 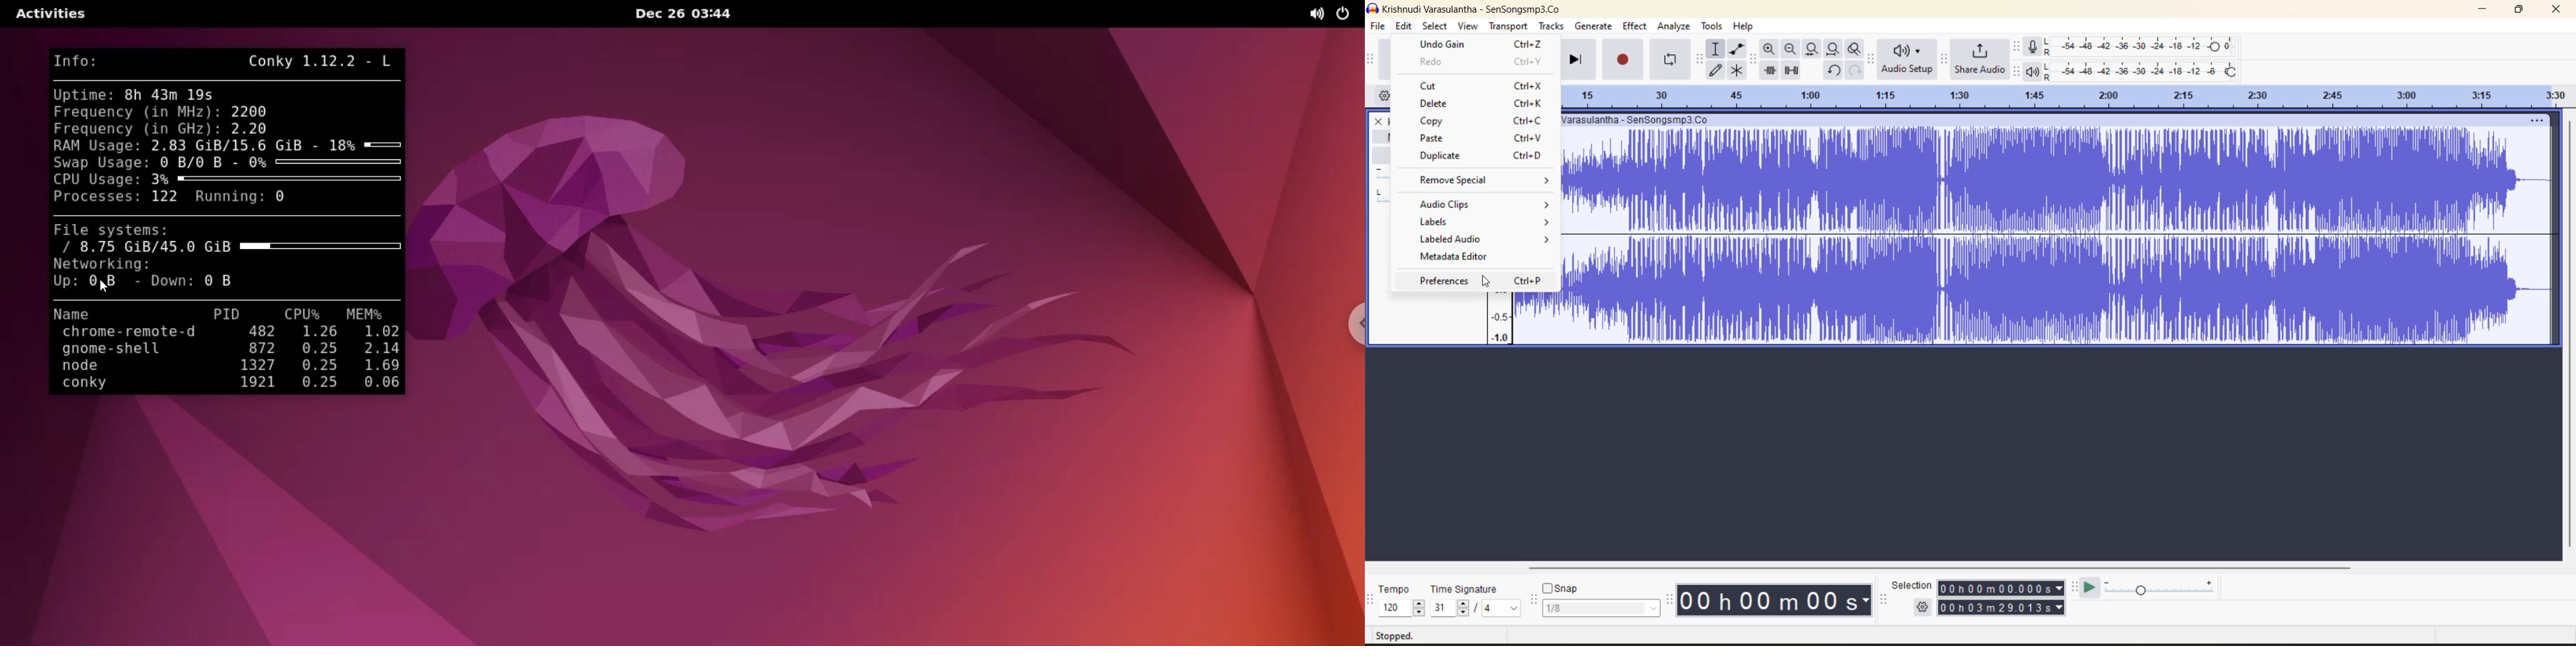 What do you see at coordinates (2034, 47) in the screenshot?
I see `record meter` at bounding box center [2034, 47].